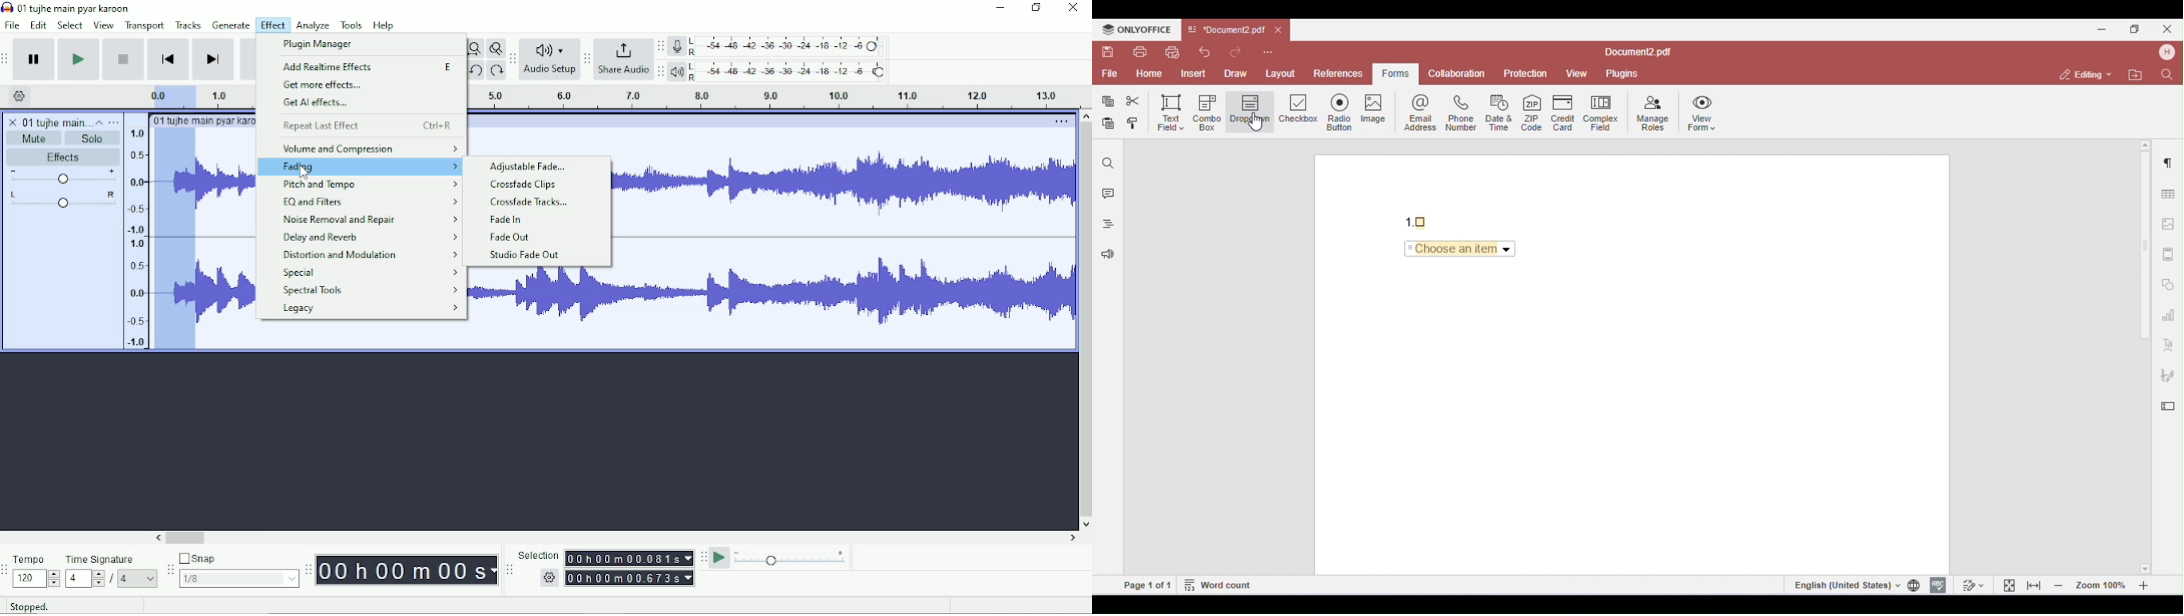  I want to click on Audacity recording meter toolbar, so click(660, 47).